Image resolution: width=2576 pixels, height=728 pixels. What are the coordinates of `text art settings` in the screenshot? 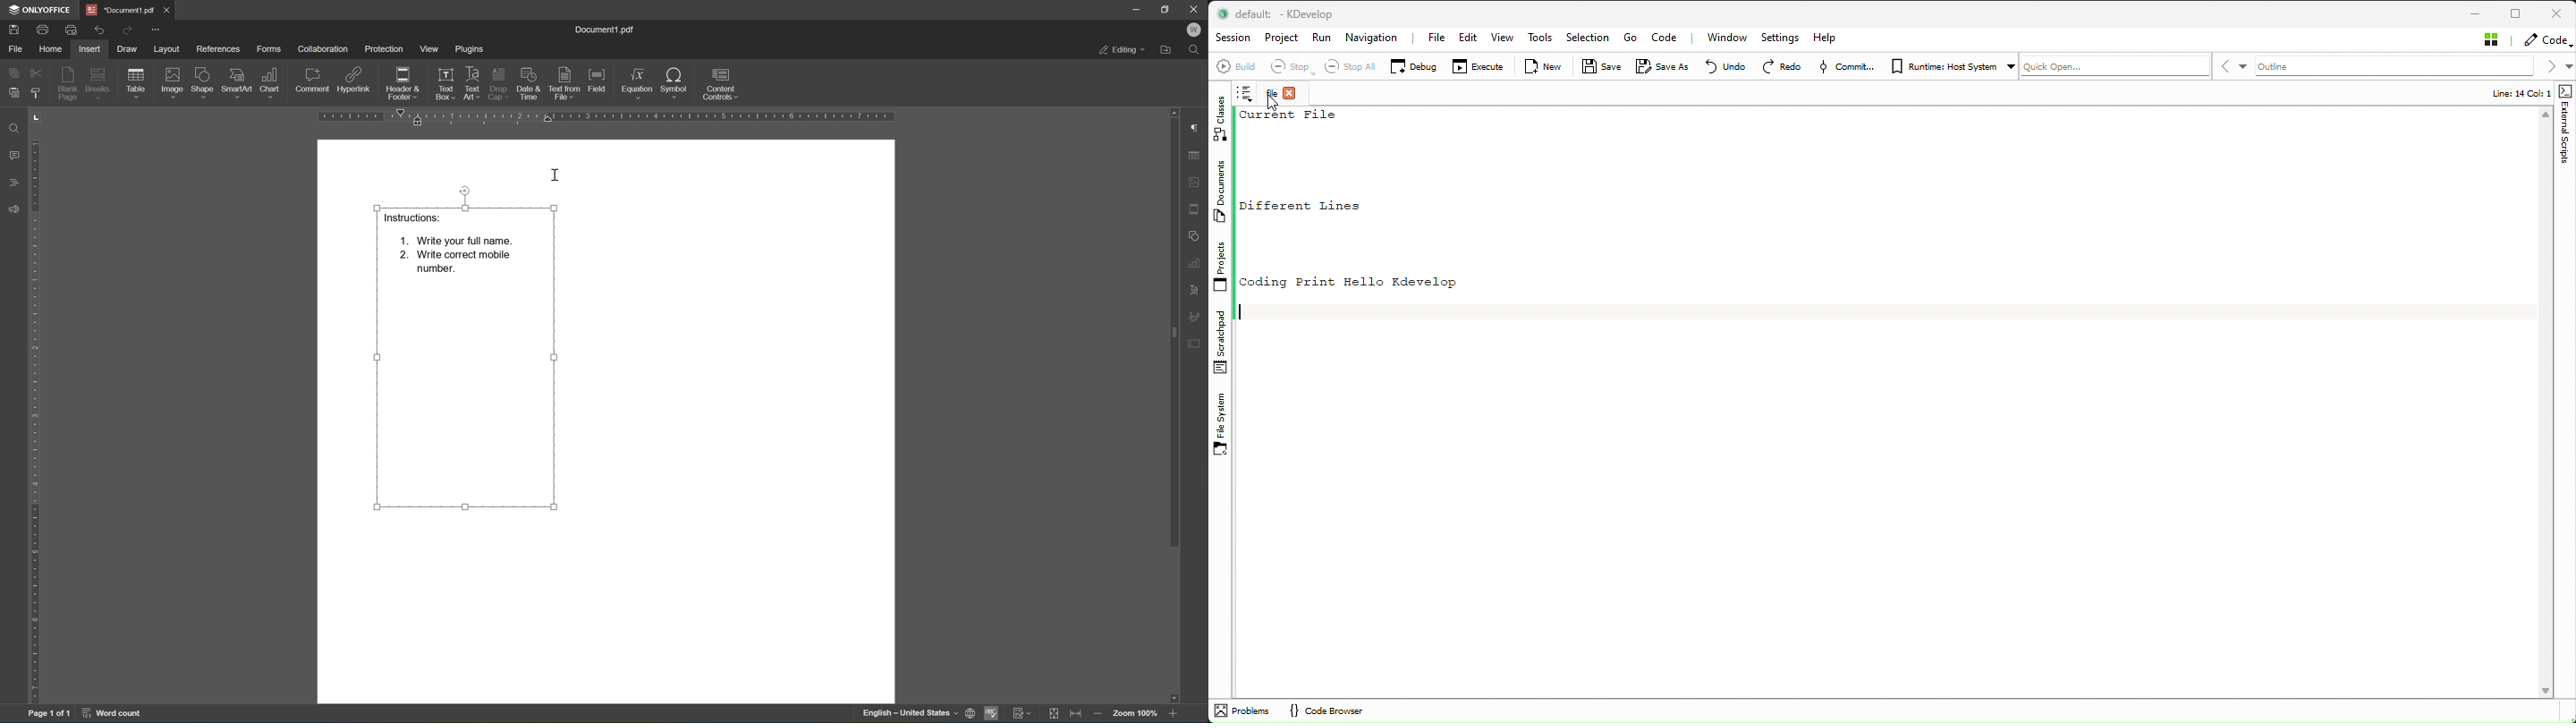 It's located at (1195, 291).